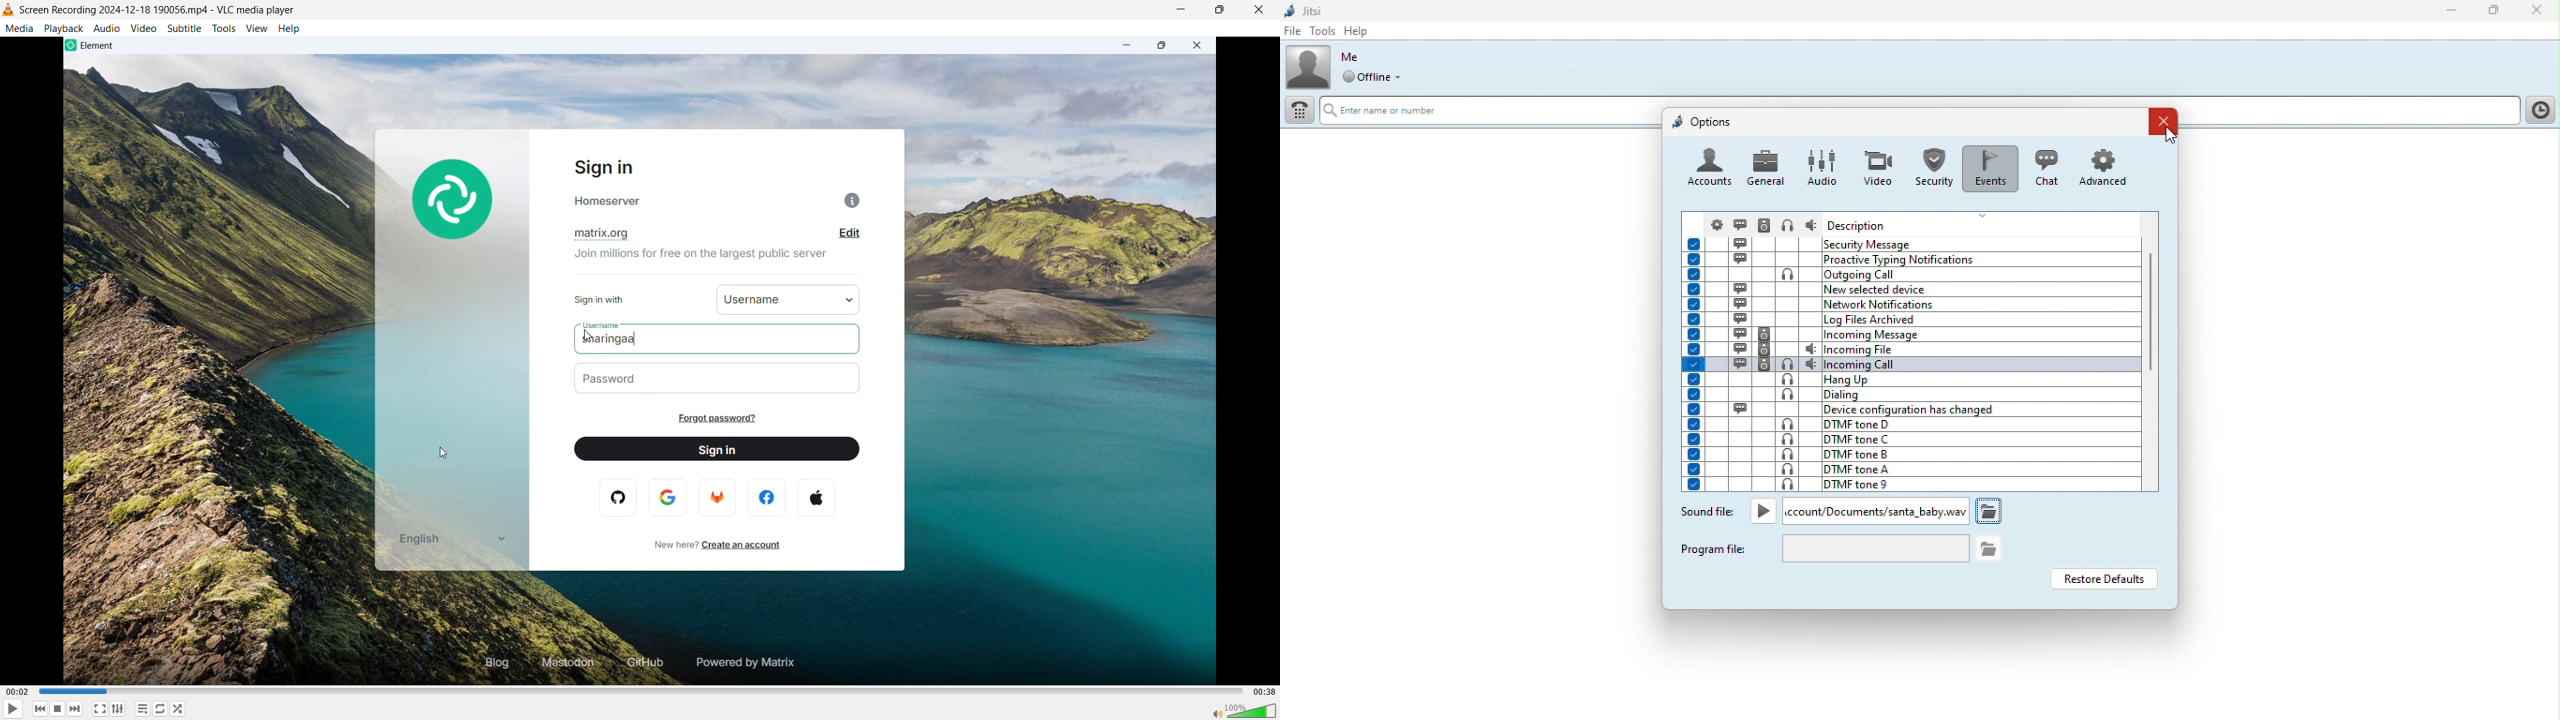  What do you see at coordinates (669, 497) in the screenshot?
I see `google logo` at bounding box center [669, 497].